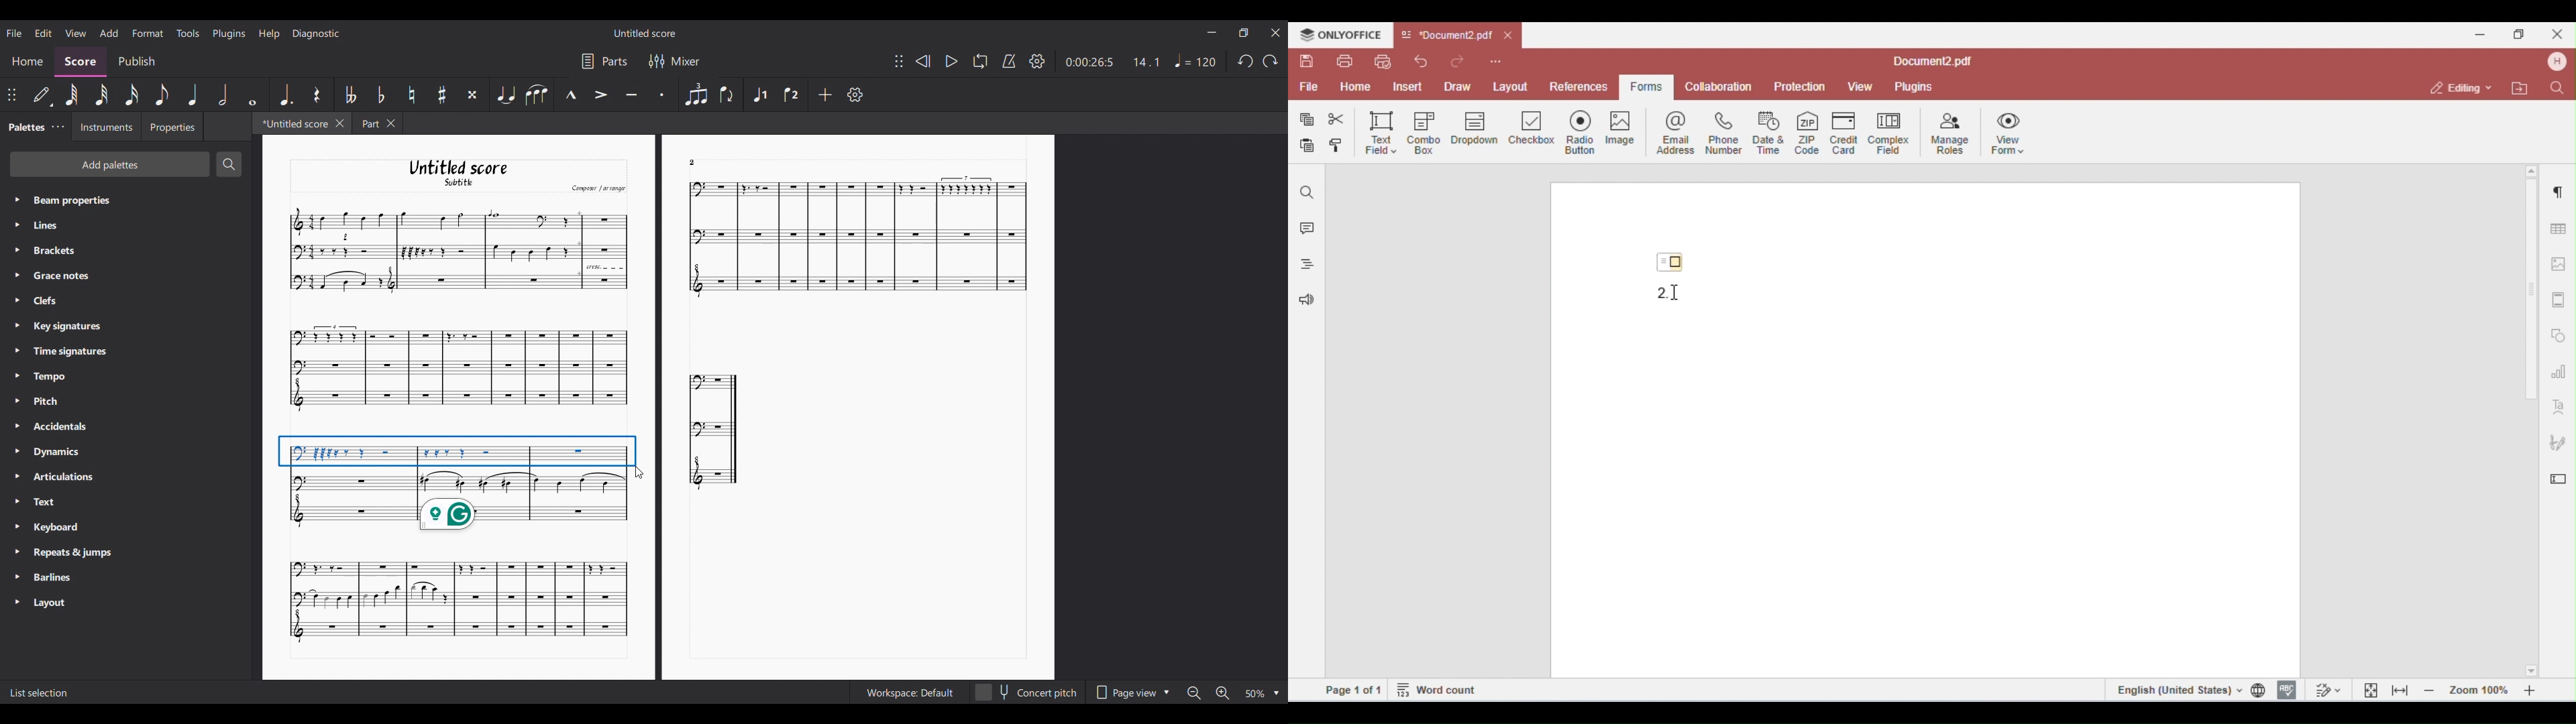  I want to click on 32nd note, so click(101, 95).